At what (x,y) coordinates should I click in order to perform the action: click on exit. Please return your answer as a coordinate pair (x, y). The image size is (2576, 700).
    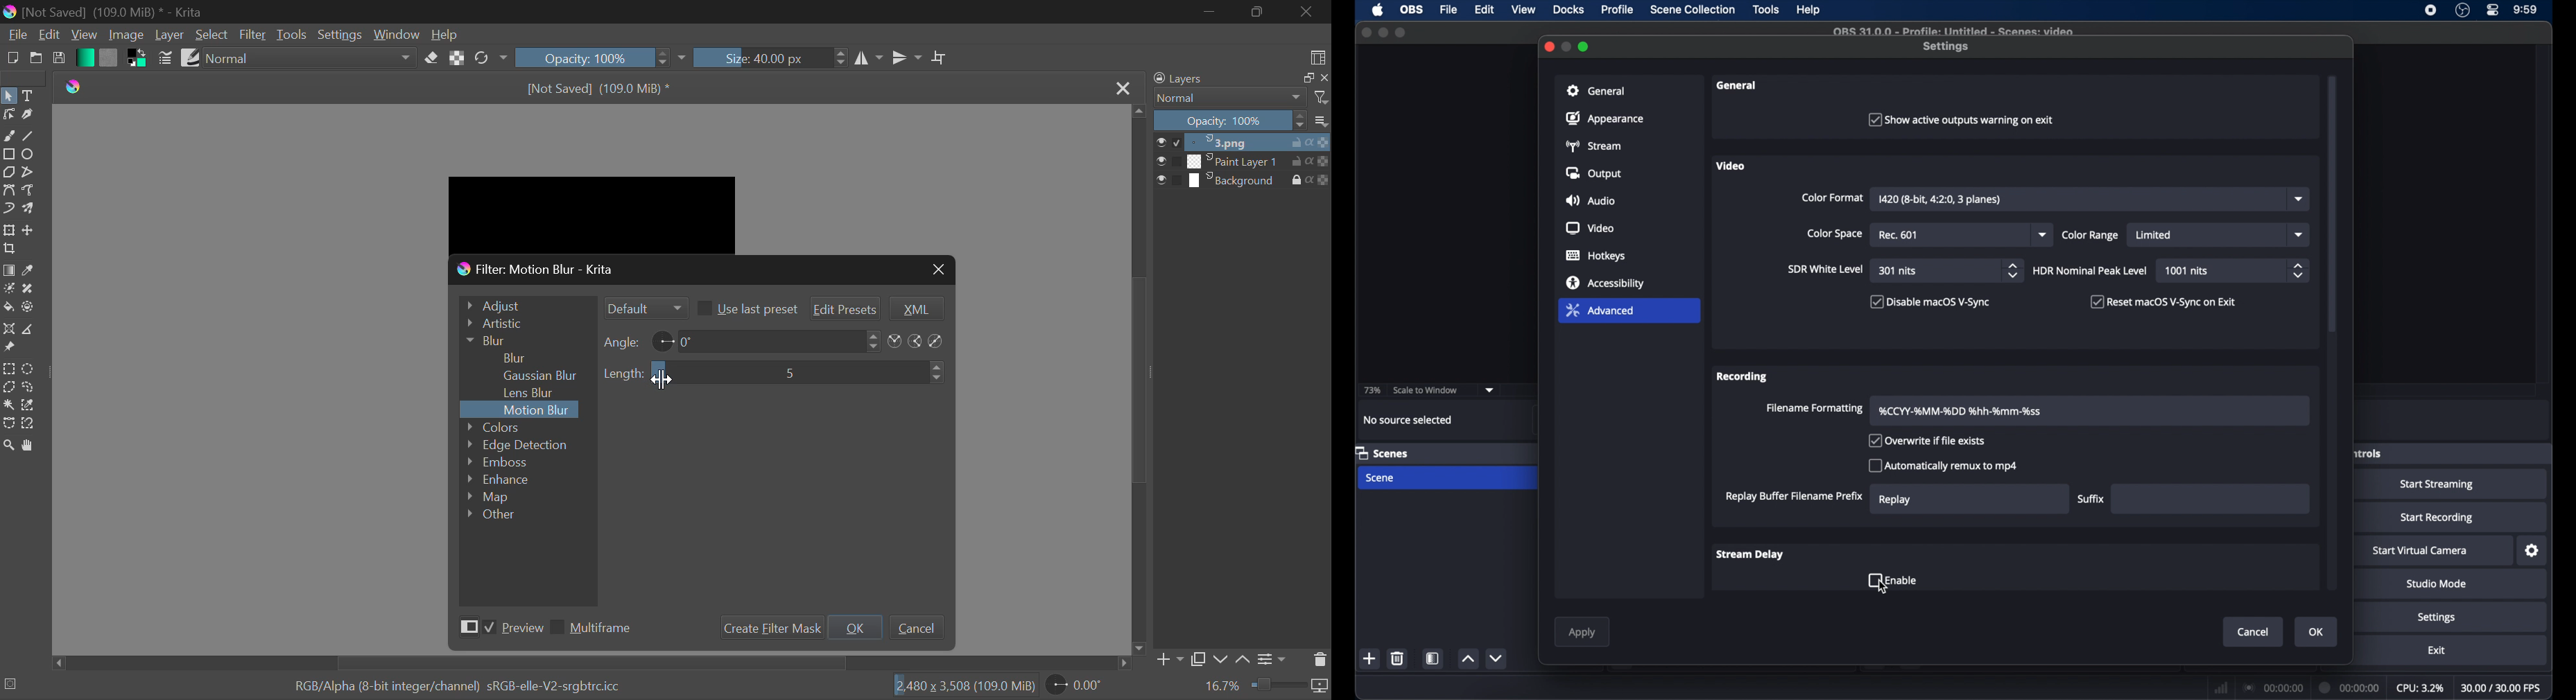
    Looking at the image, I should click on (2436, 651).